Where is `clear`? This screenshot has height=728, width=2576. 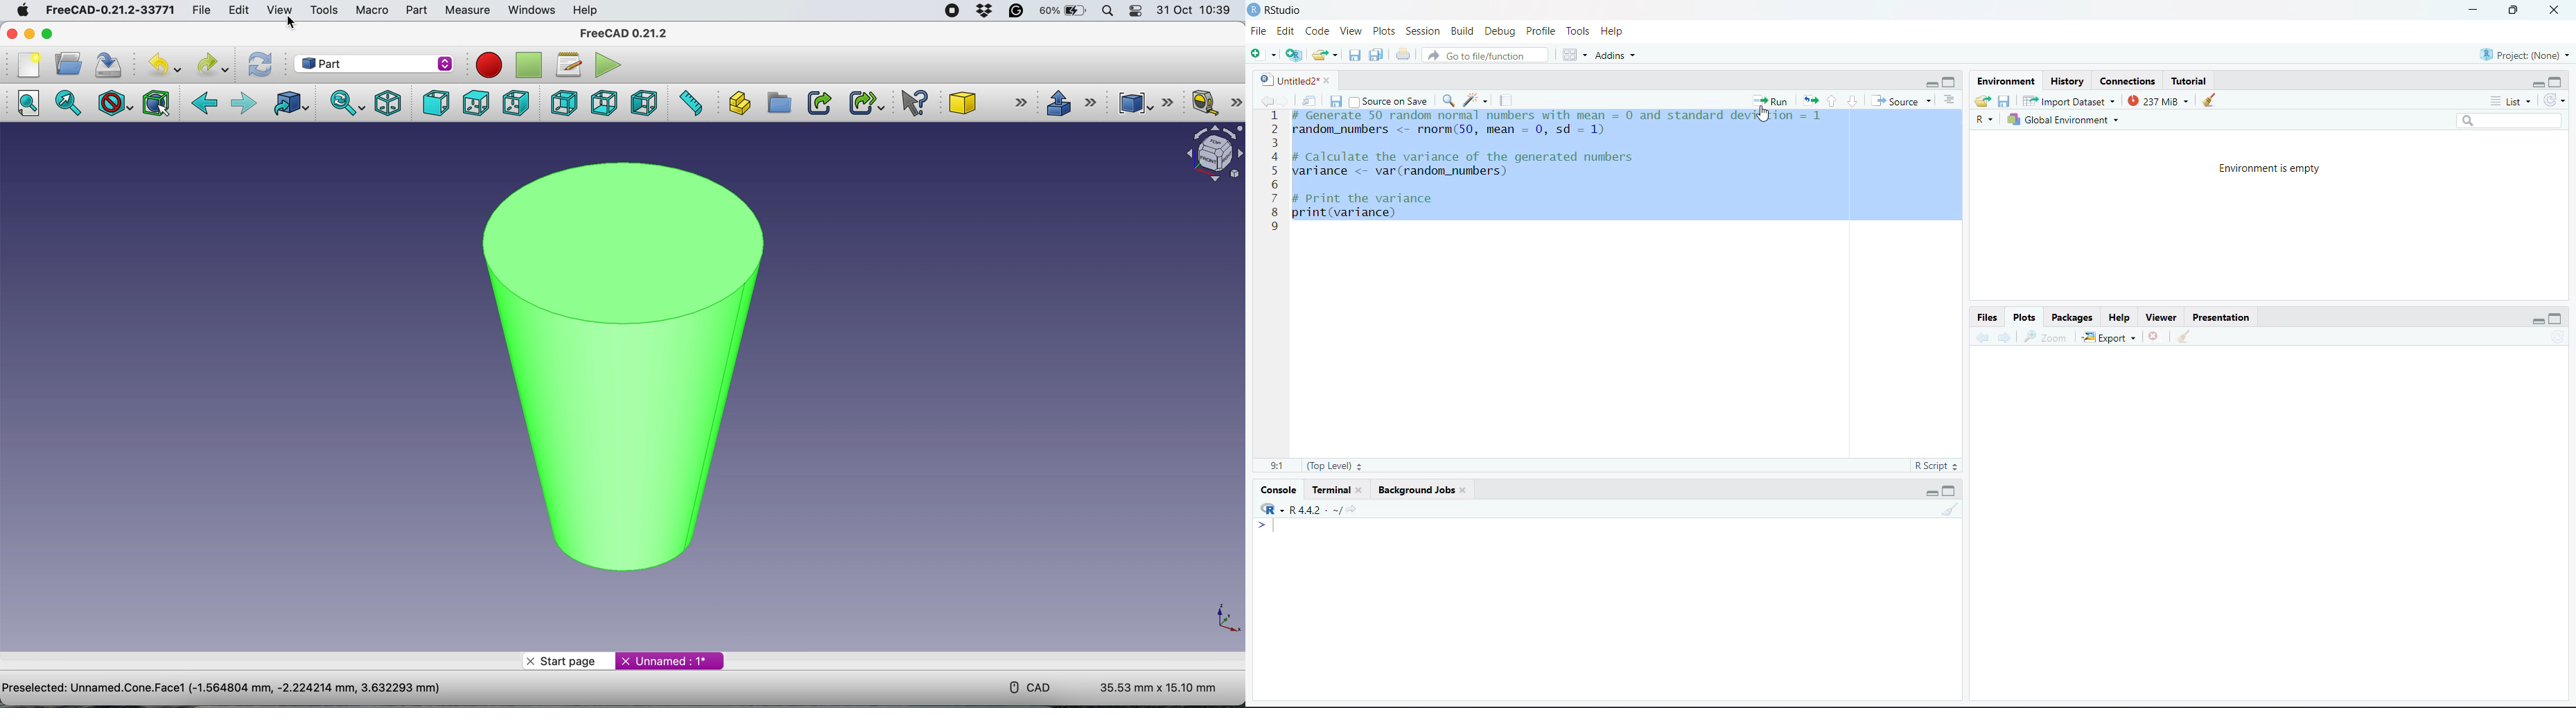
clear is located at coordinates (2209, 100).